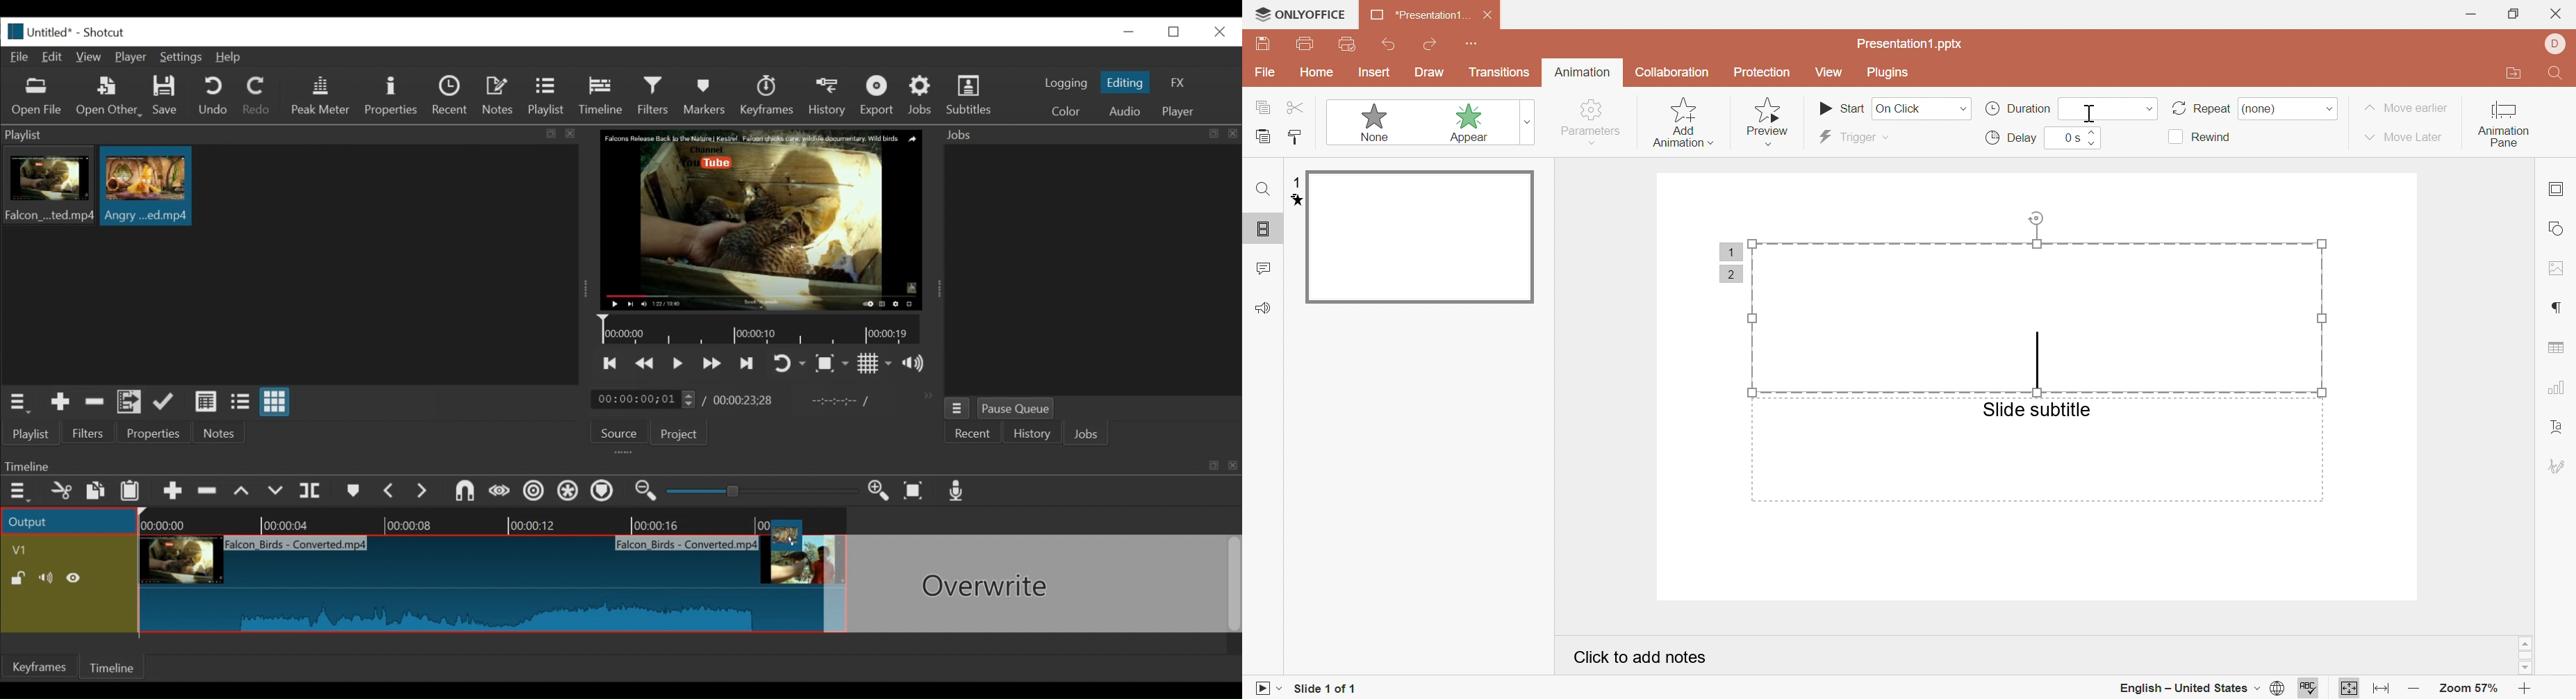  I want to click on copy style, so click(1296, 135).